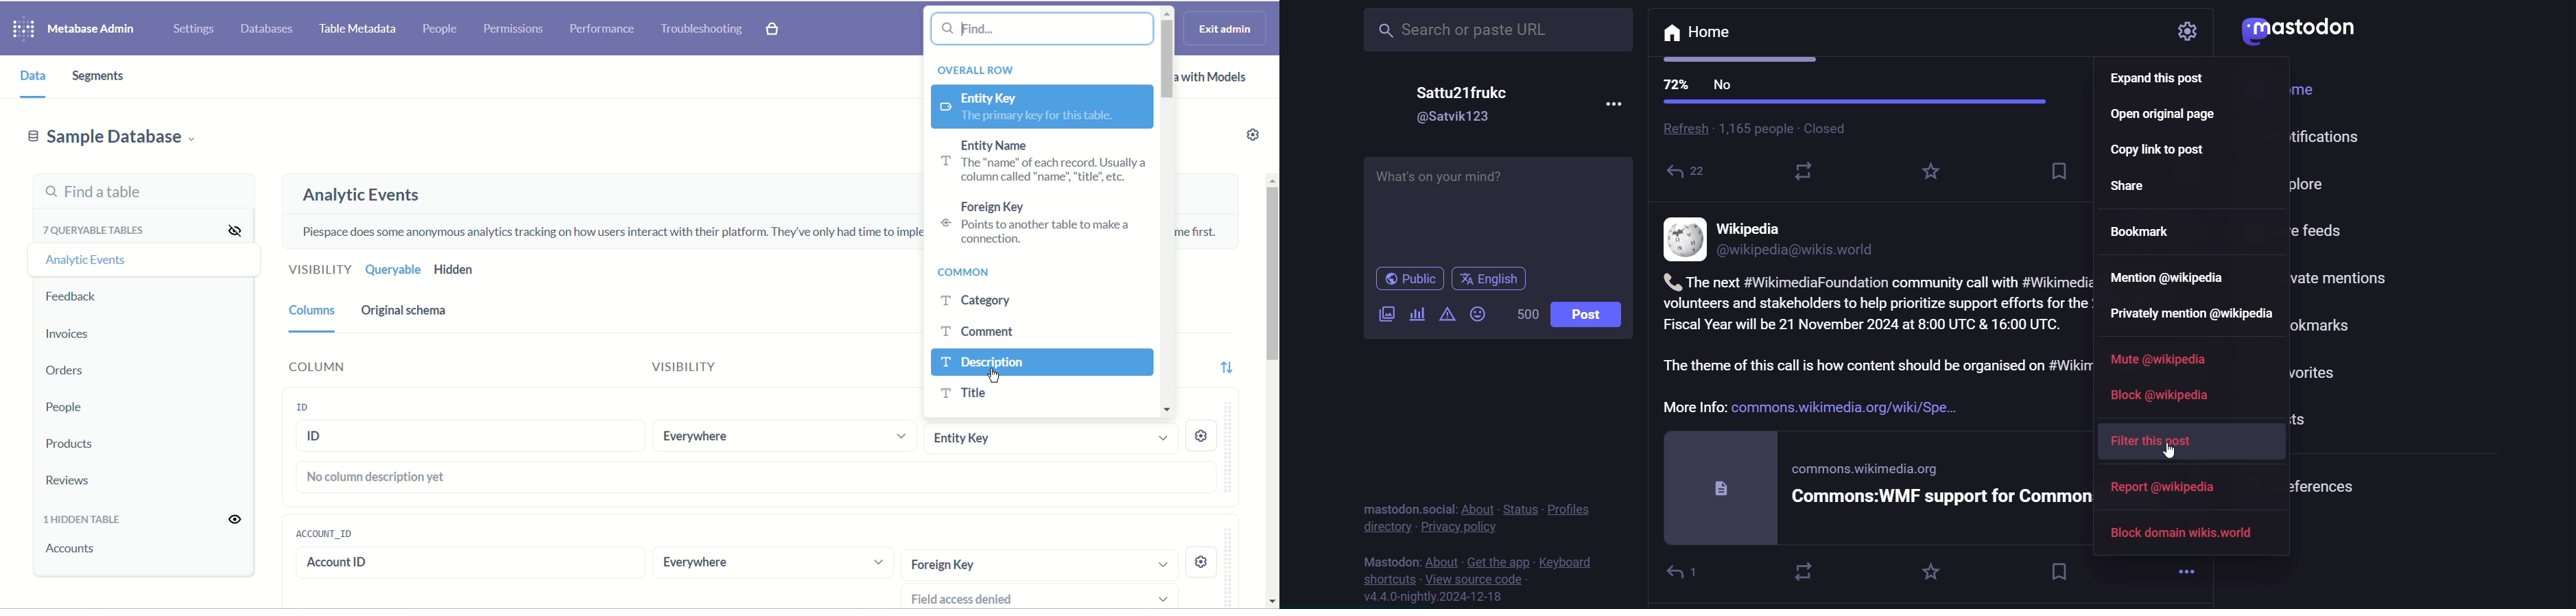 This screenshot has height=616, width=2576. Describe the element at coordinates (238, 520) in the screenshot. I see `visibility` at that location.